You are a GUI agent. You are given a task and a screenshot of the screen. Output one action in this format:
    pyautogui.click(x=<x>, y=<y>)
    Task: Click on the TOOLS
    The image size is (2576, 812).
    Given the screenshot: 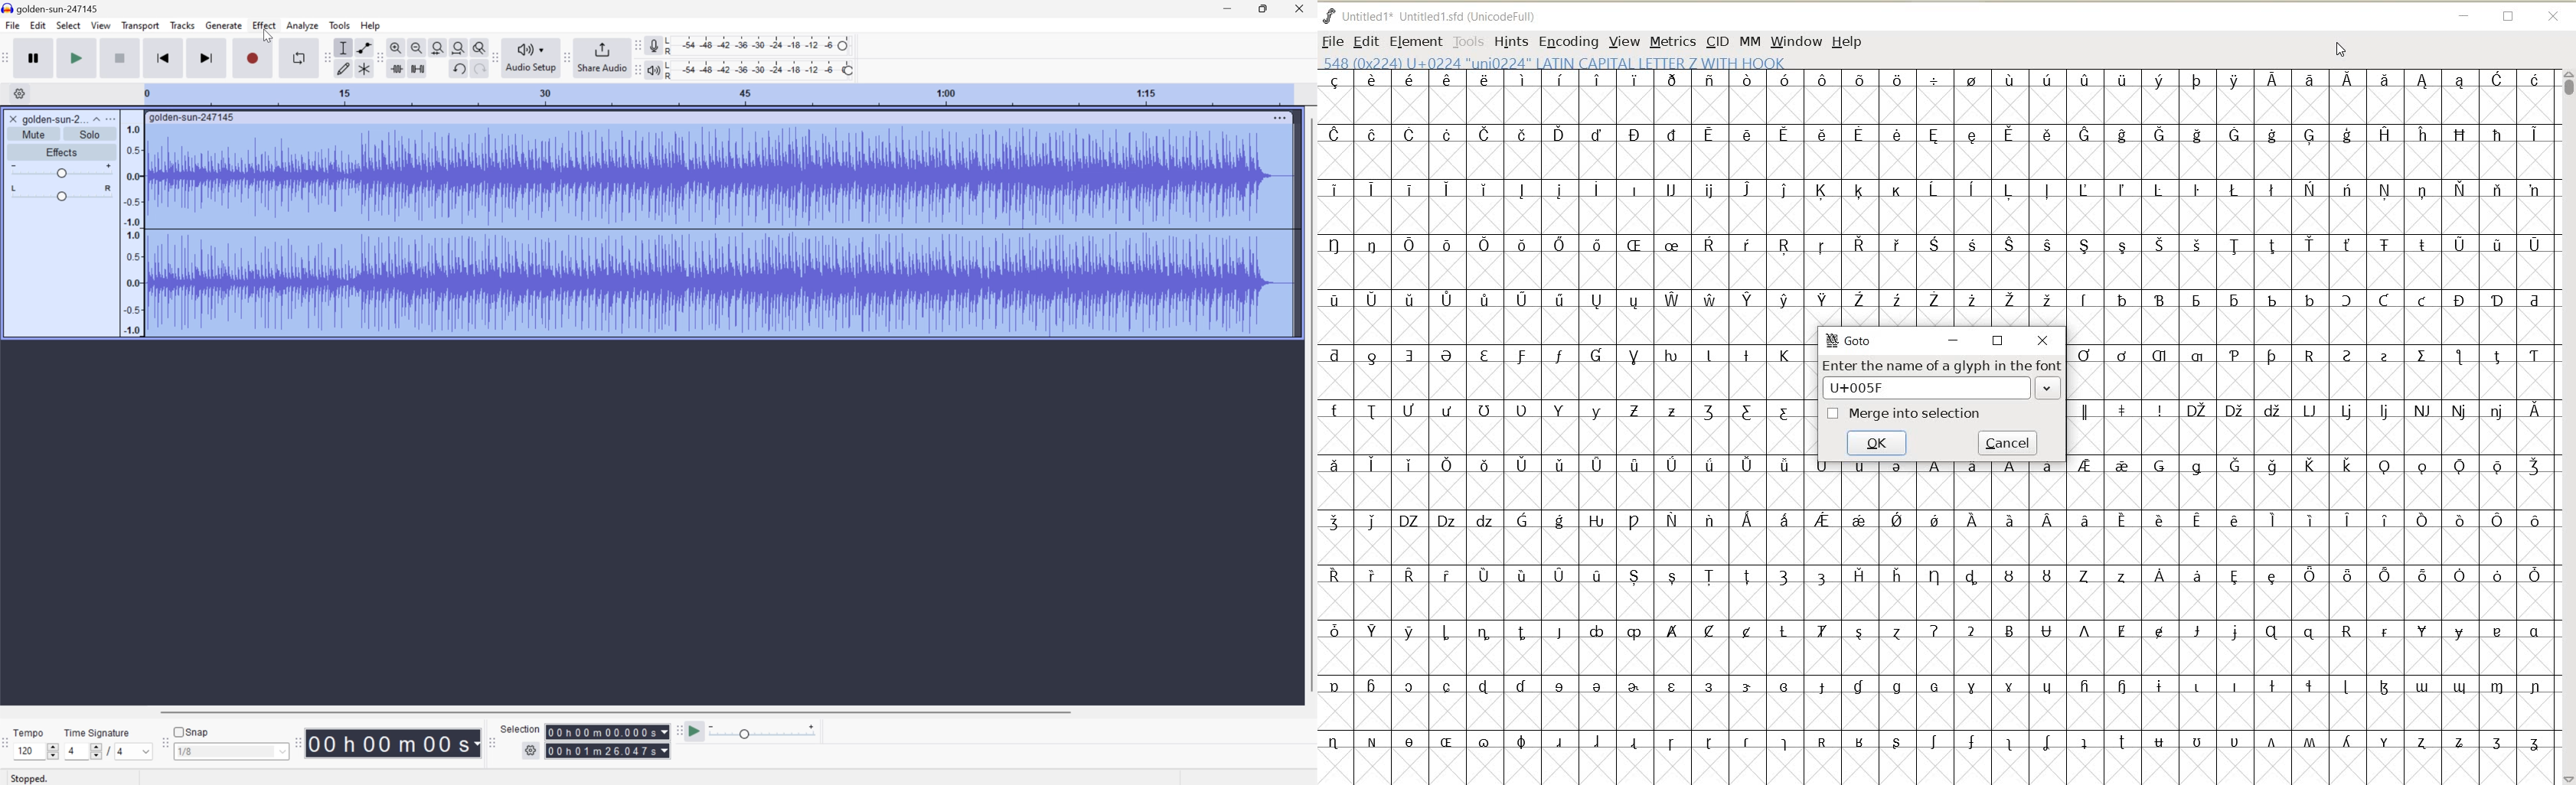 What is the action you would take?
    pyautogui.click(x=1467, y=41)
    